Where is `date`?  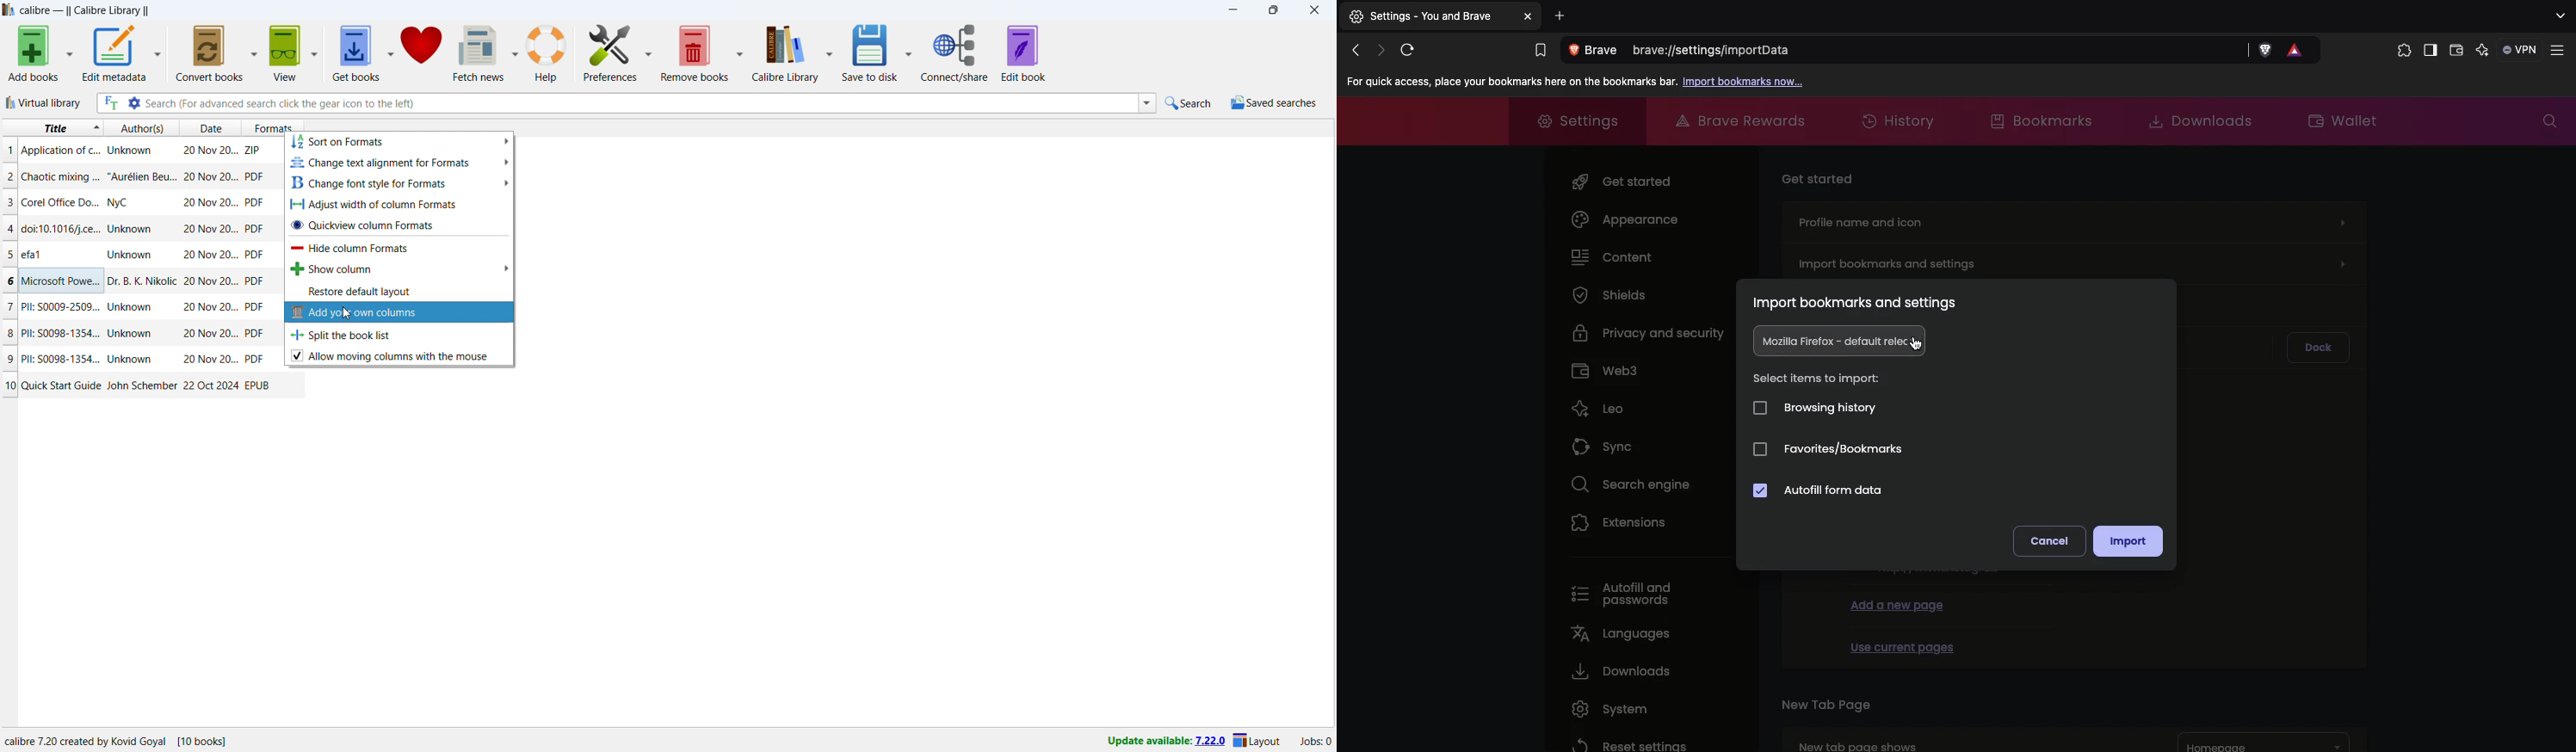 date is located at coordinates (210, 229).